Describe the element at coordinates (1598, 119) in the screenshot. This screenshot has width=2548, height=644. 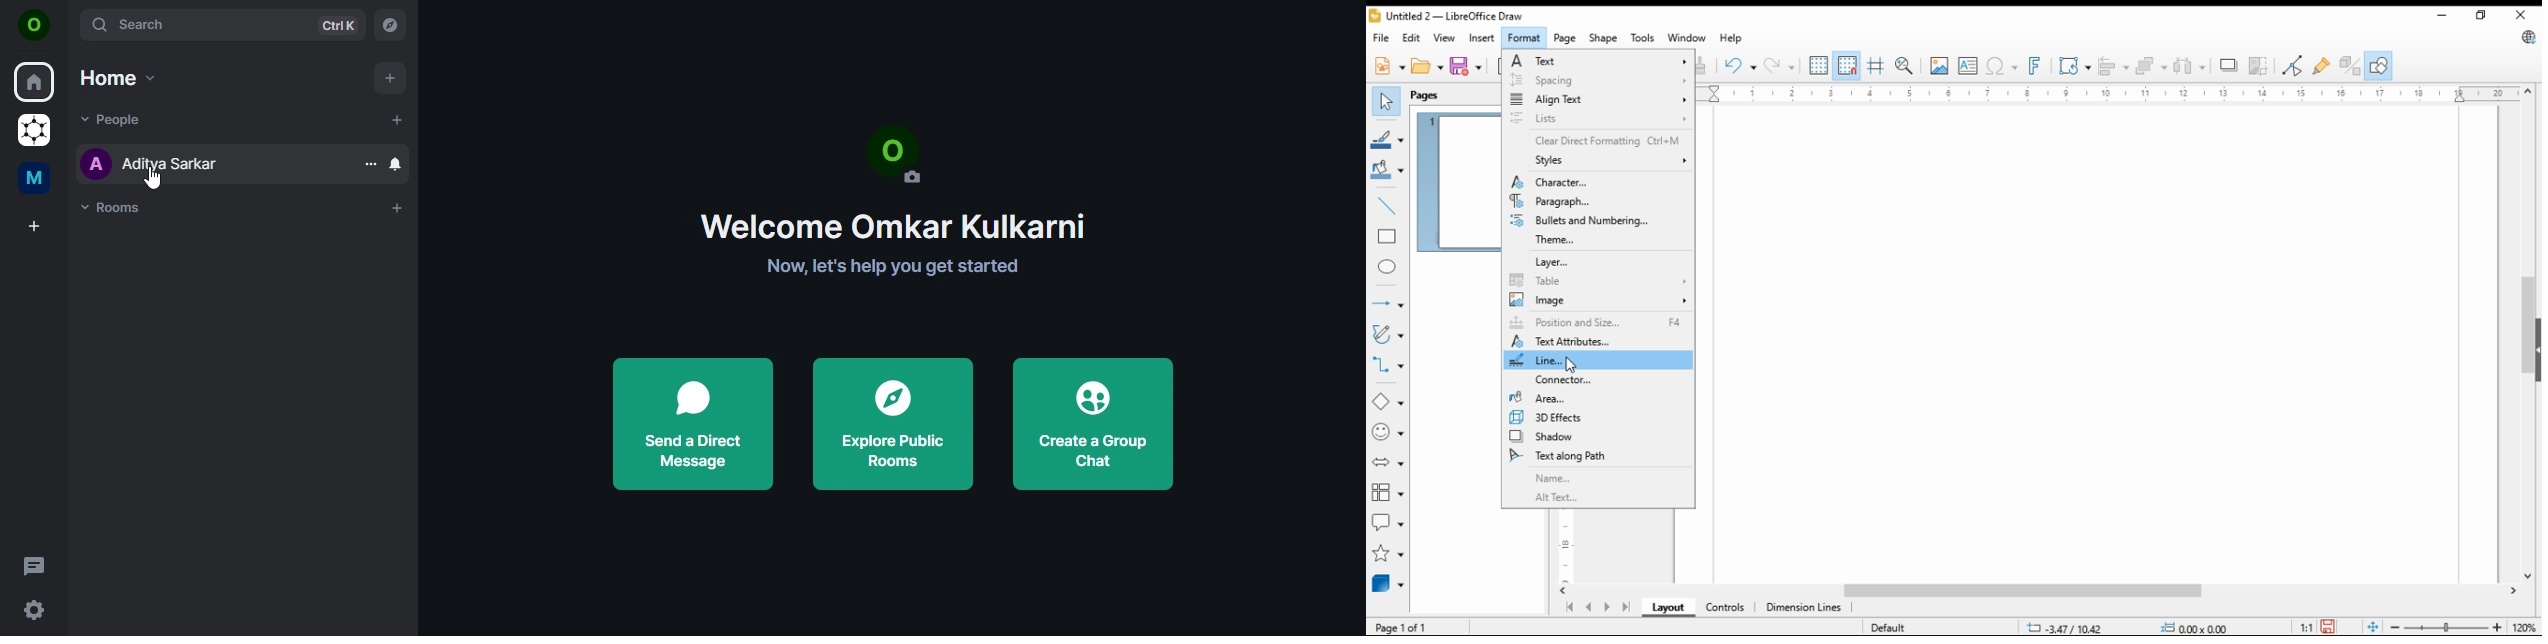
I see `lists` at that location.